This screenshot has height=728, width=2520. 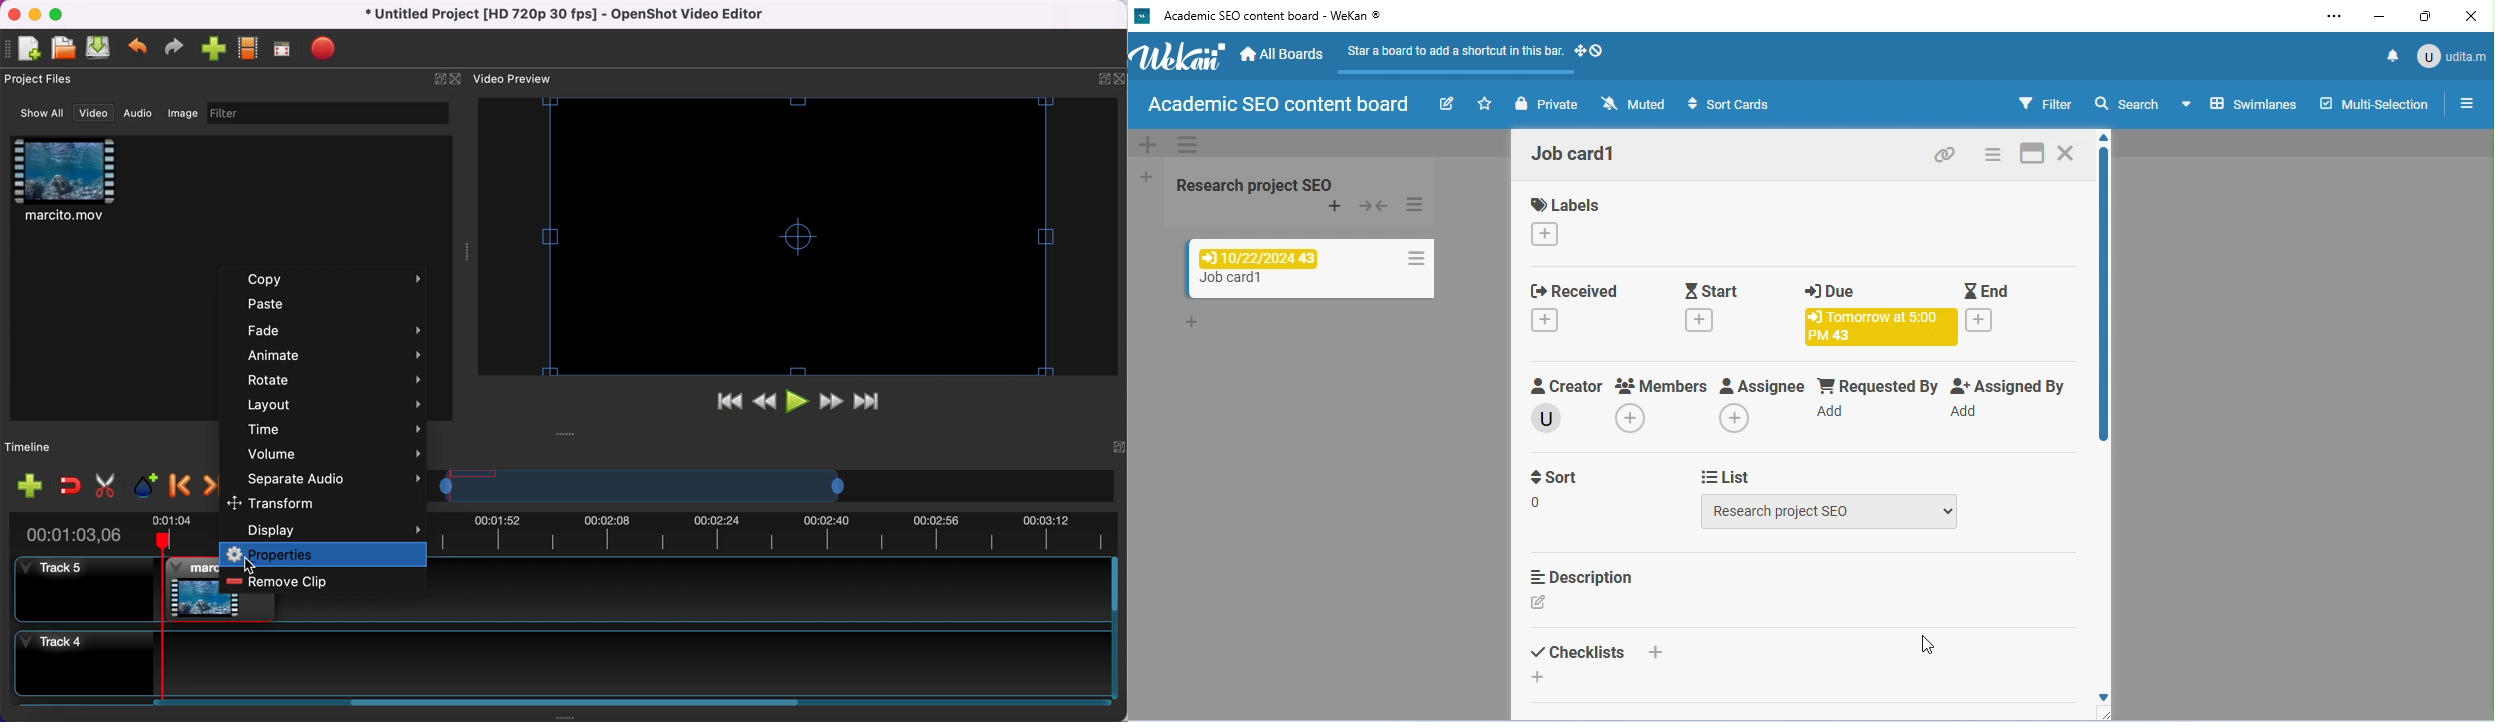 What do you see at coordinates (1590, 50) in the screenshot?
I see `show-desktop-drag-handles` at bounding box center [1590, 50].